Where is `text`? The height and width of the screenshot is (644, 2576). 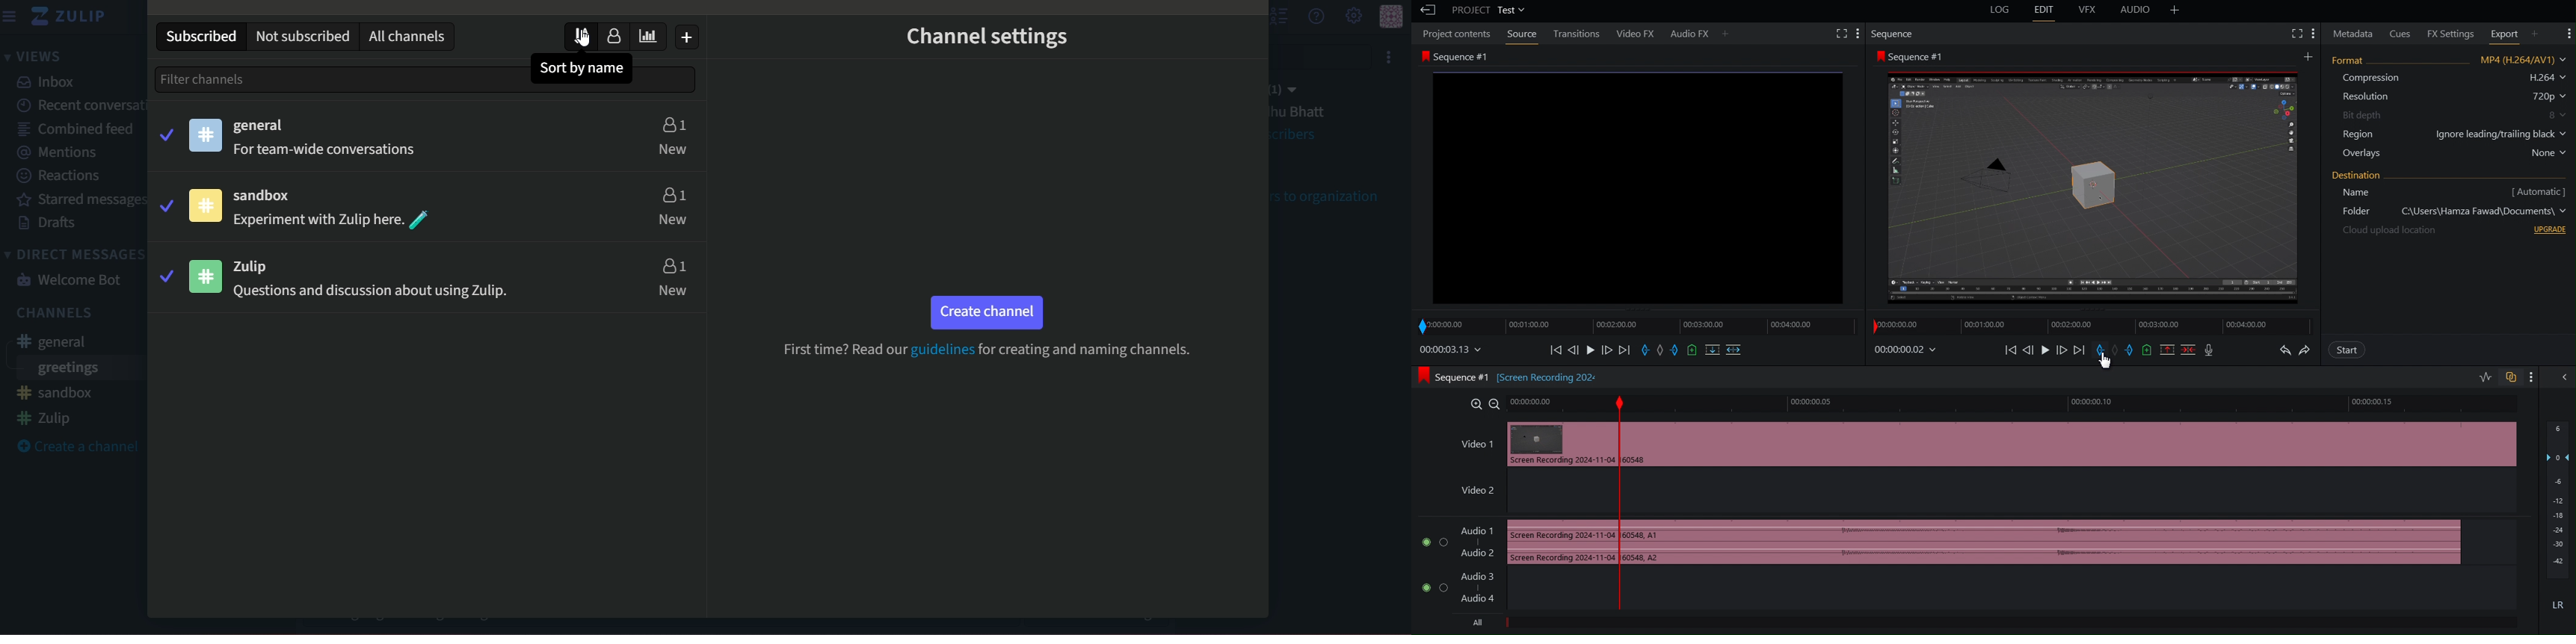 text is located at coordinates (371, 292).